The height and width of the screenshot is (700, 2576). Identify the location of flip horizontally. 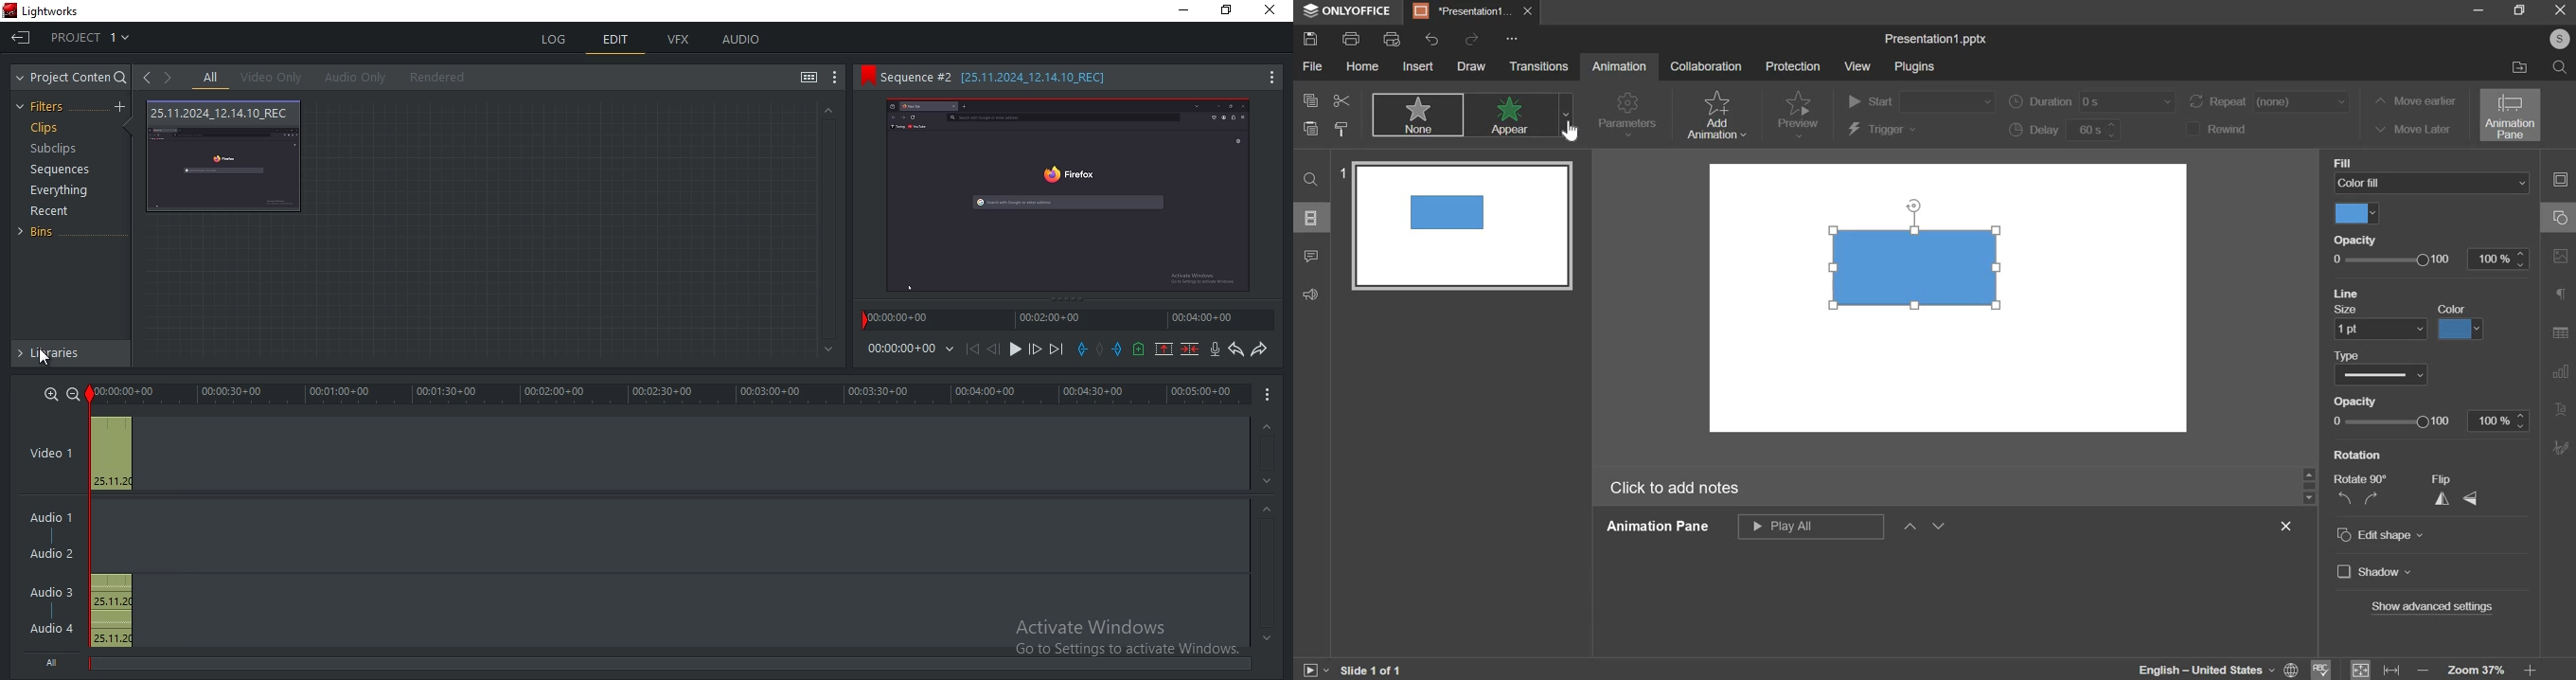
(2440, 501).